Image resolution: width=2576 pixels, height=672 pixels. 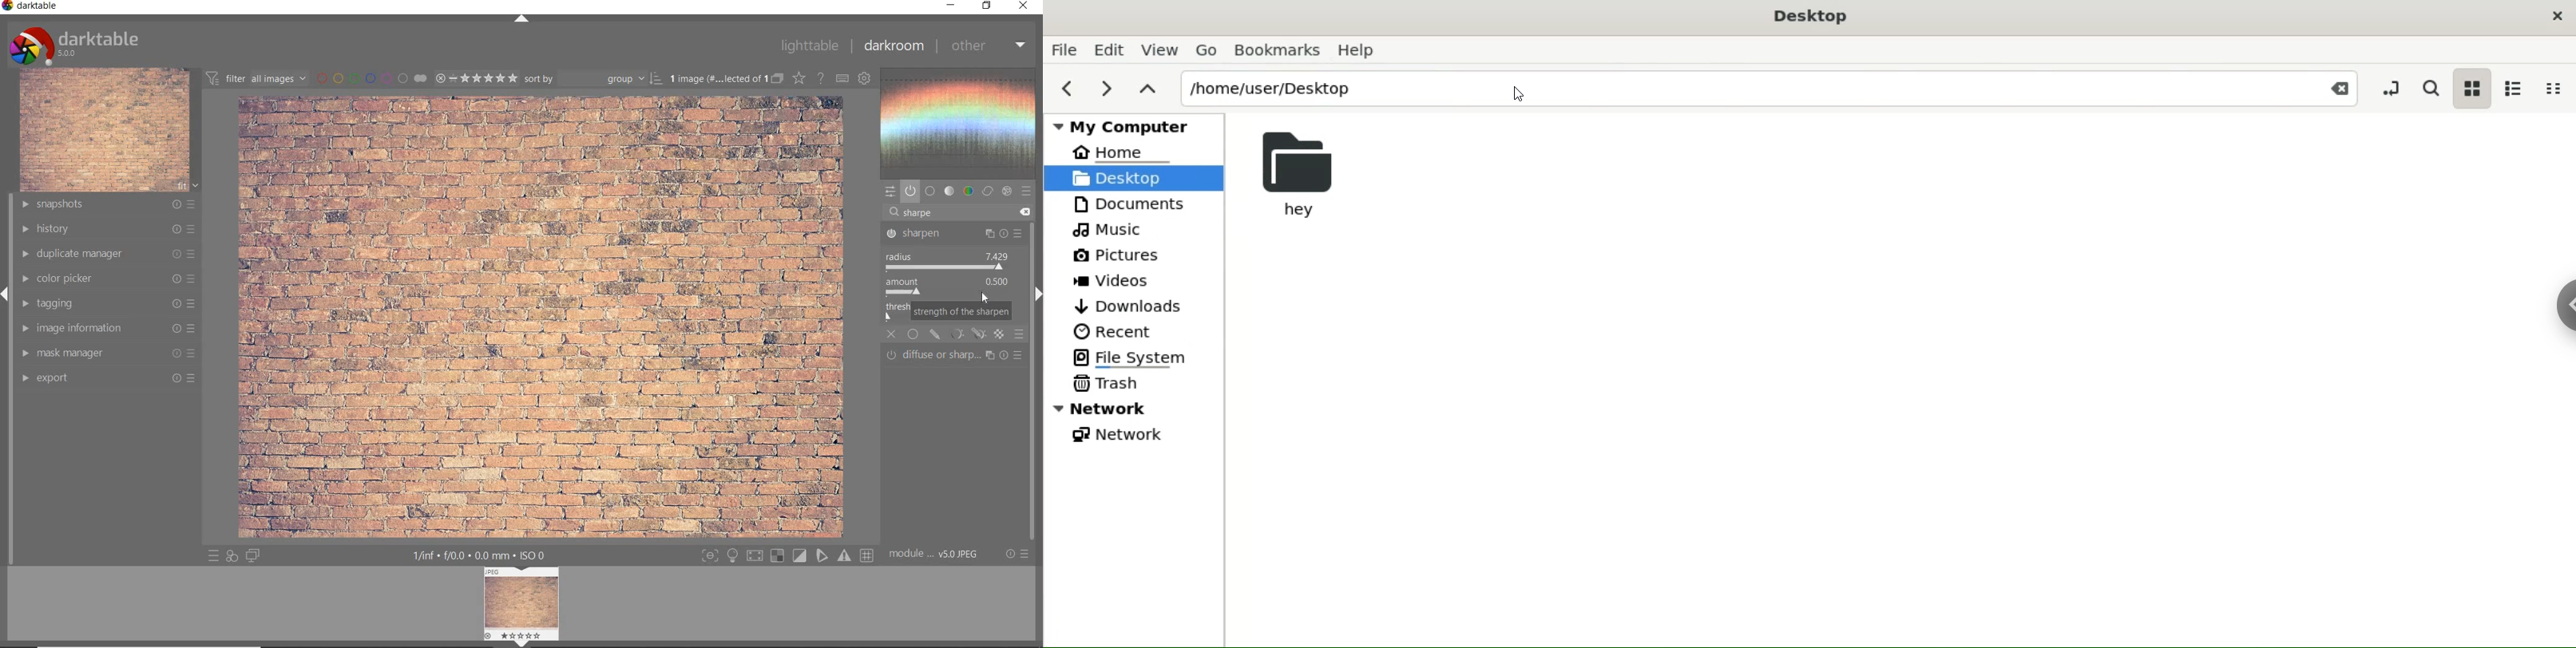 What do you see at coordinates (950, 4) in the screenshot?
I see `minimize` at bounding box center [950, 4].